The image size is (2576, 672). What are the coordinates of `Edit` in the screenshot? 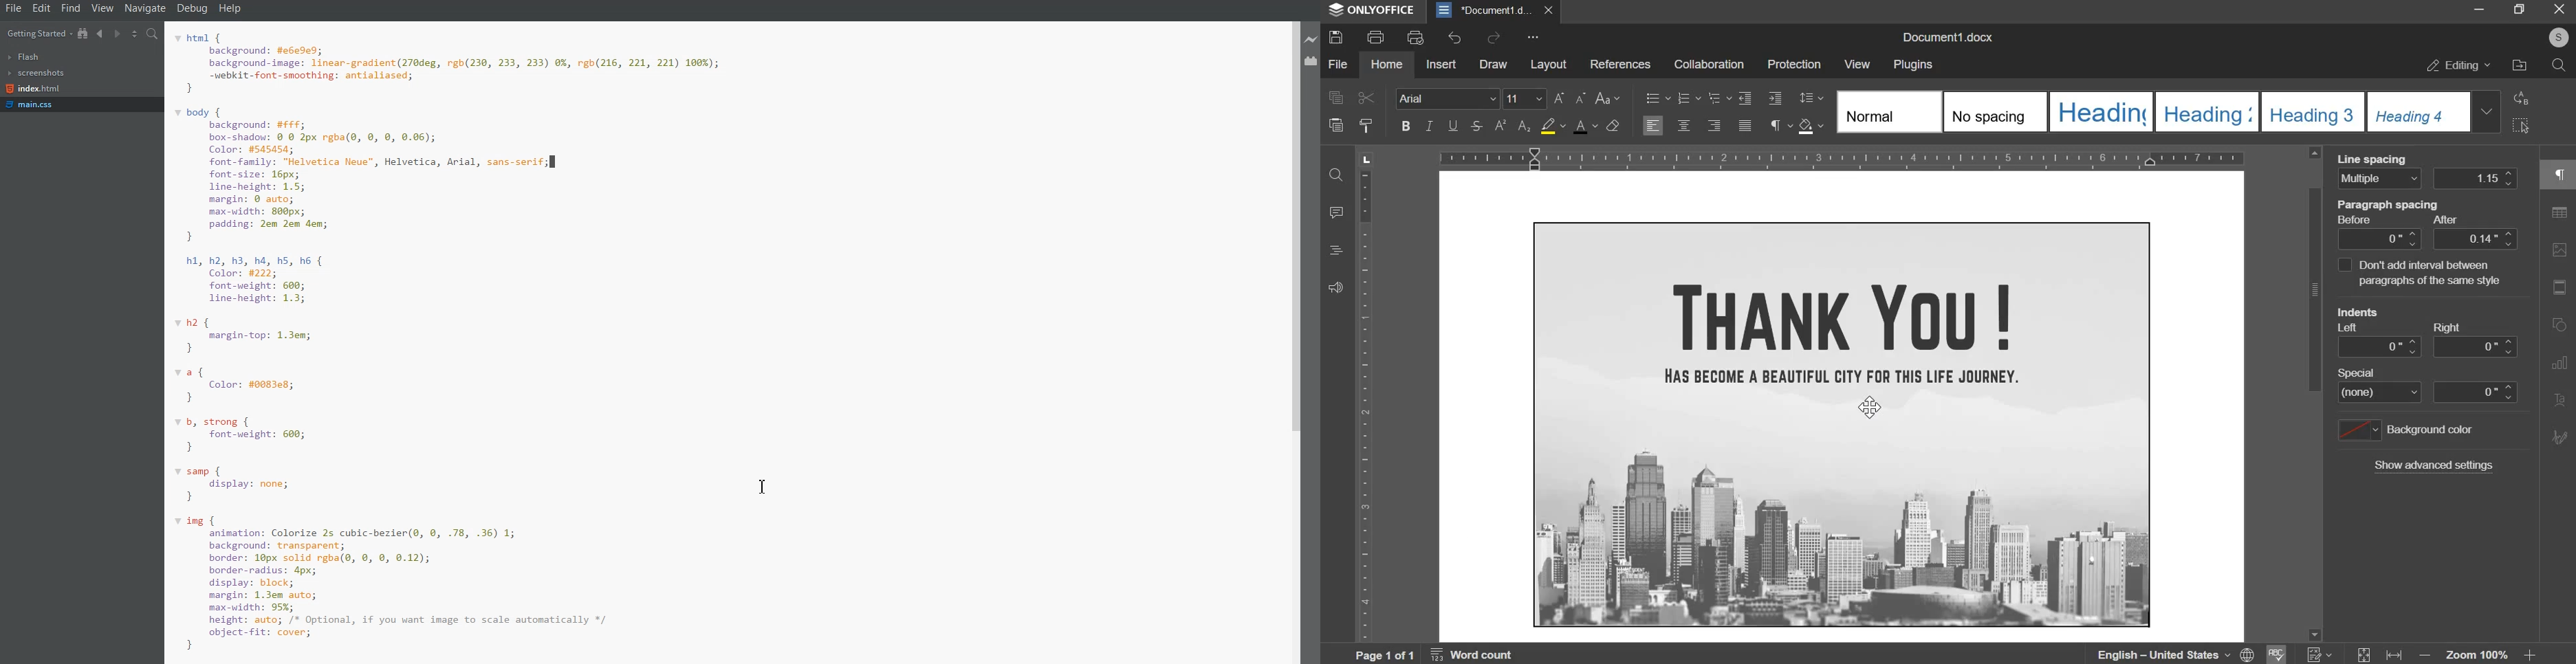 It's located at (42, 8).